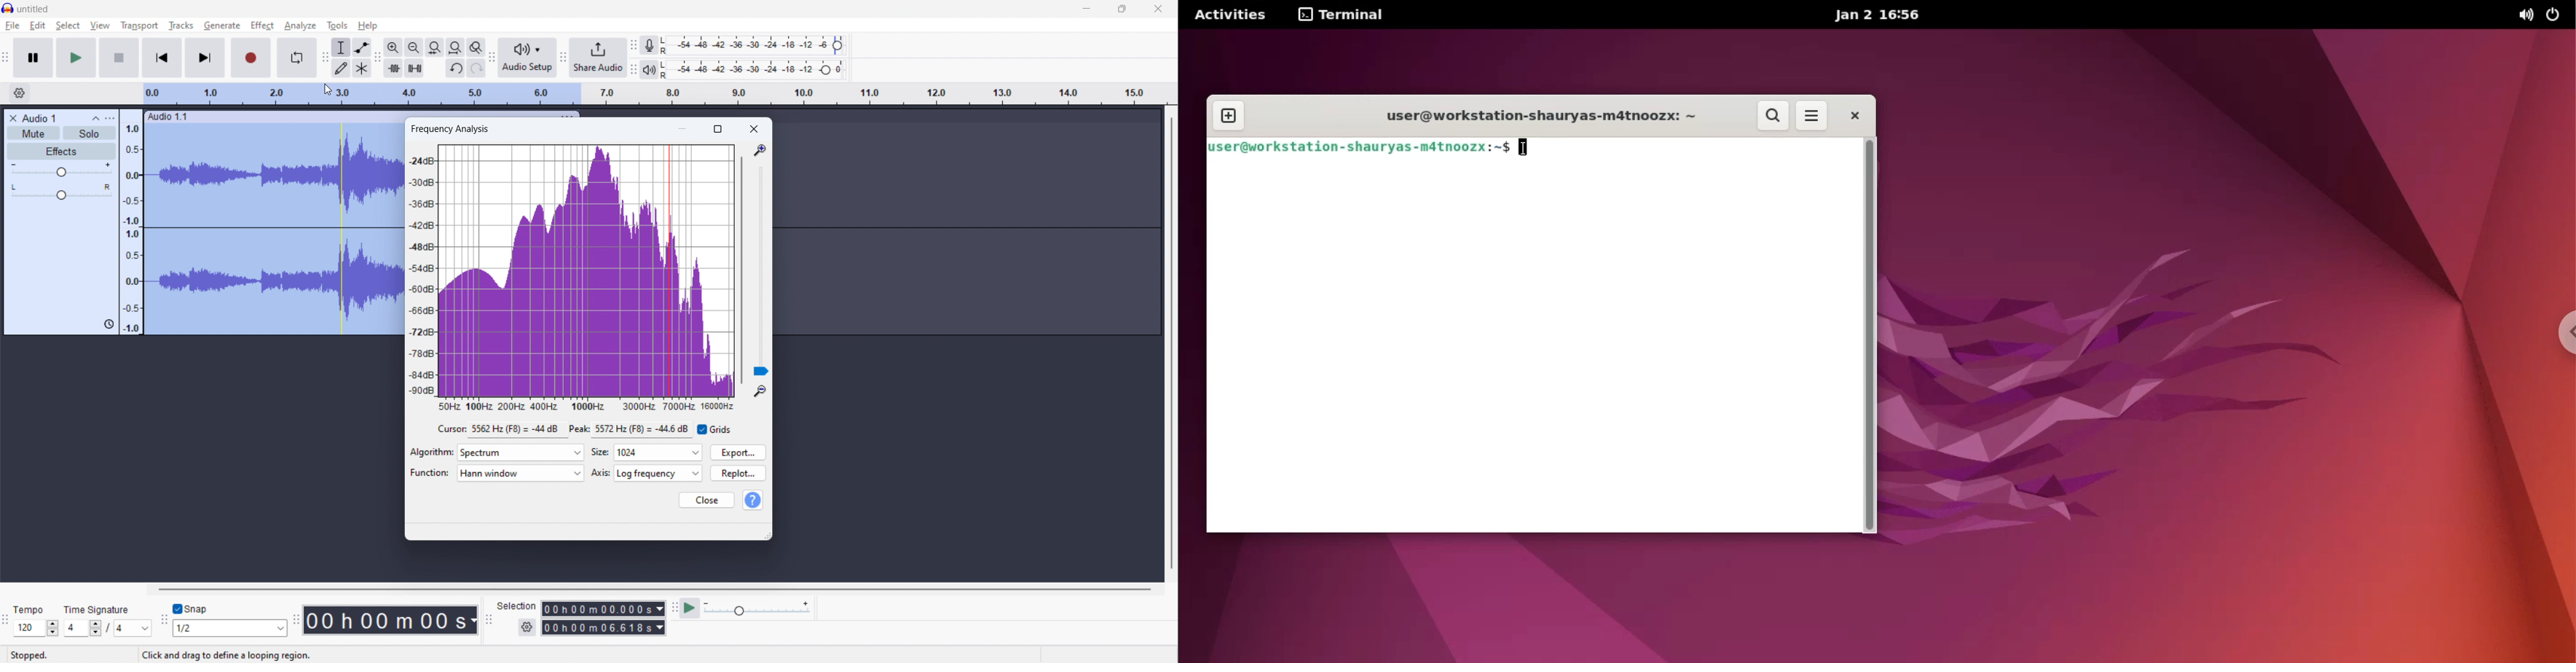 The image size is (2576, 672). What do you see at coordinates (250, 57) in the screenshot?
I see `record` at bounding box center [250, 57].